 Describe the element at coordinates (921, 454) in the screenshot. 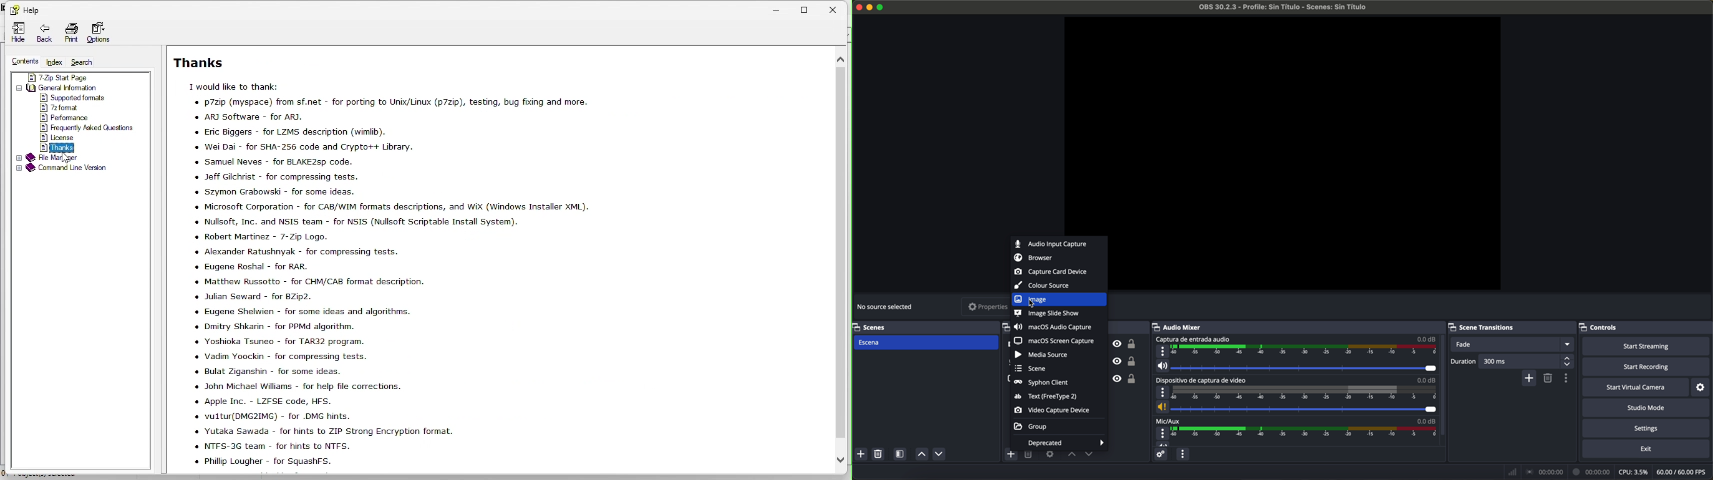

I see `move scene up` at that location.